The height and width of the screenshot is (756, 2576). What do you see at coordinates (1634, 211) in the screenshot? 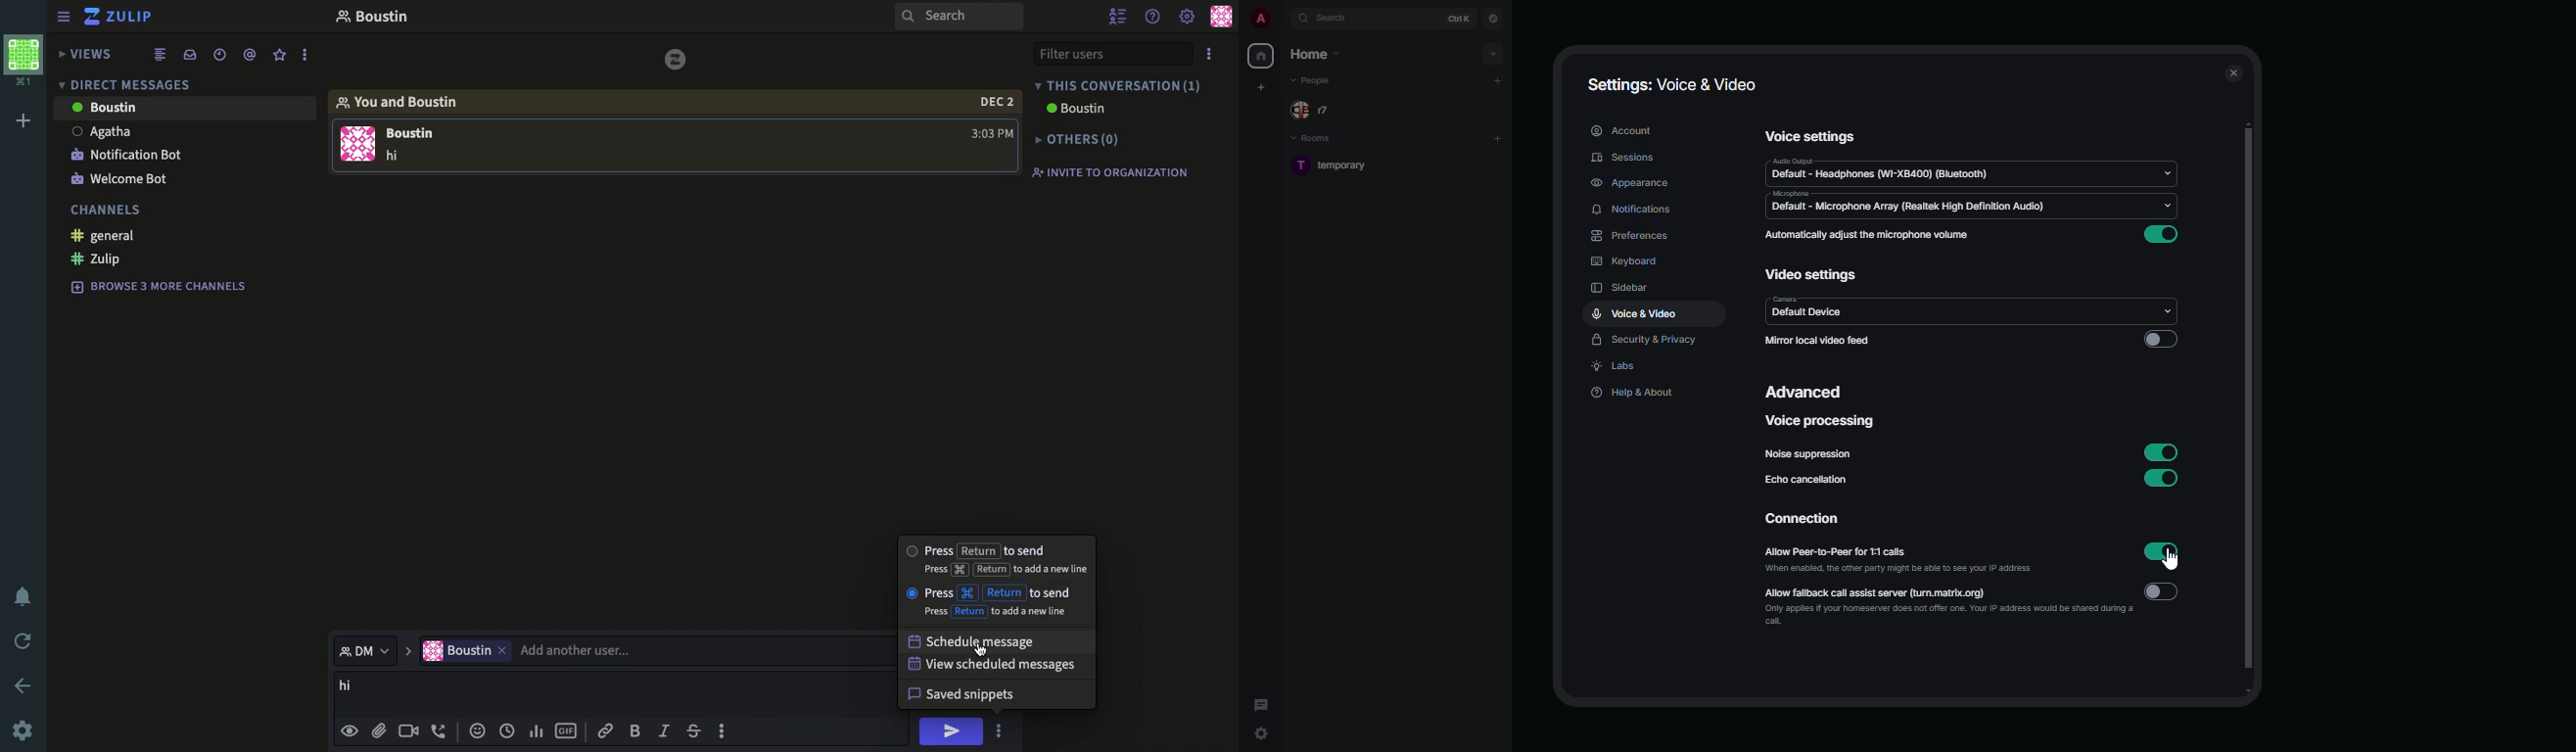
I see `` at bounding box center [1634, 211].